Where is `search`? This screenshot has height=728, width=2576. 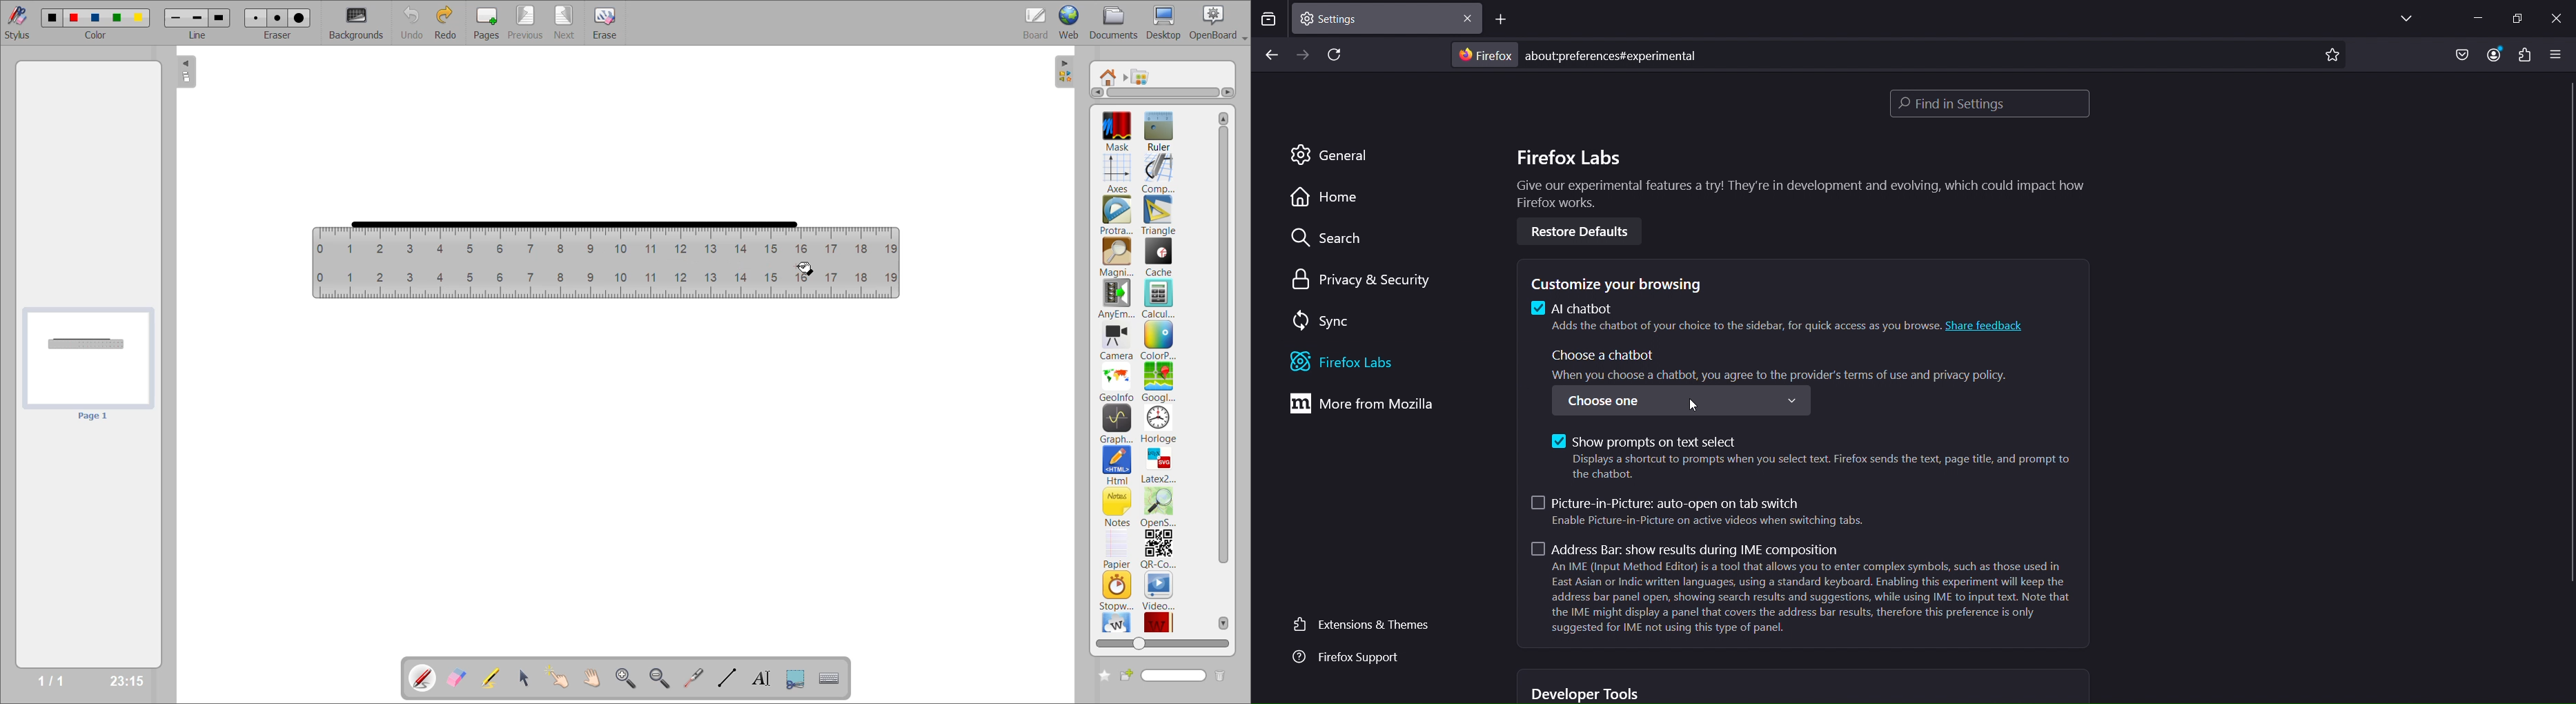
search is located at coordinates (1326, 240).